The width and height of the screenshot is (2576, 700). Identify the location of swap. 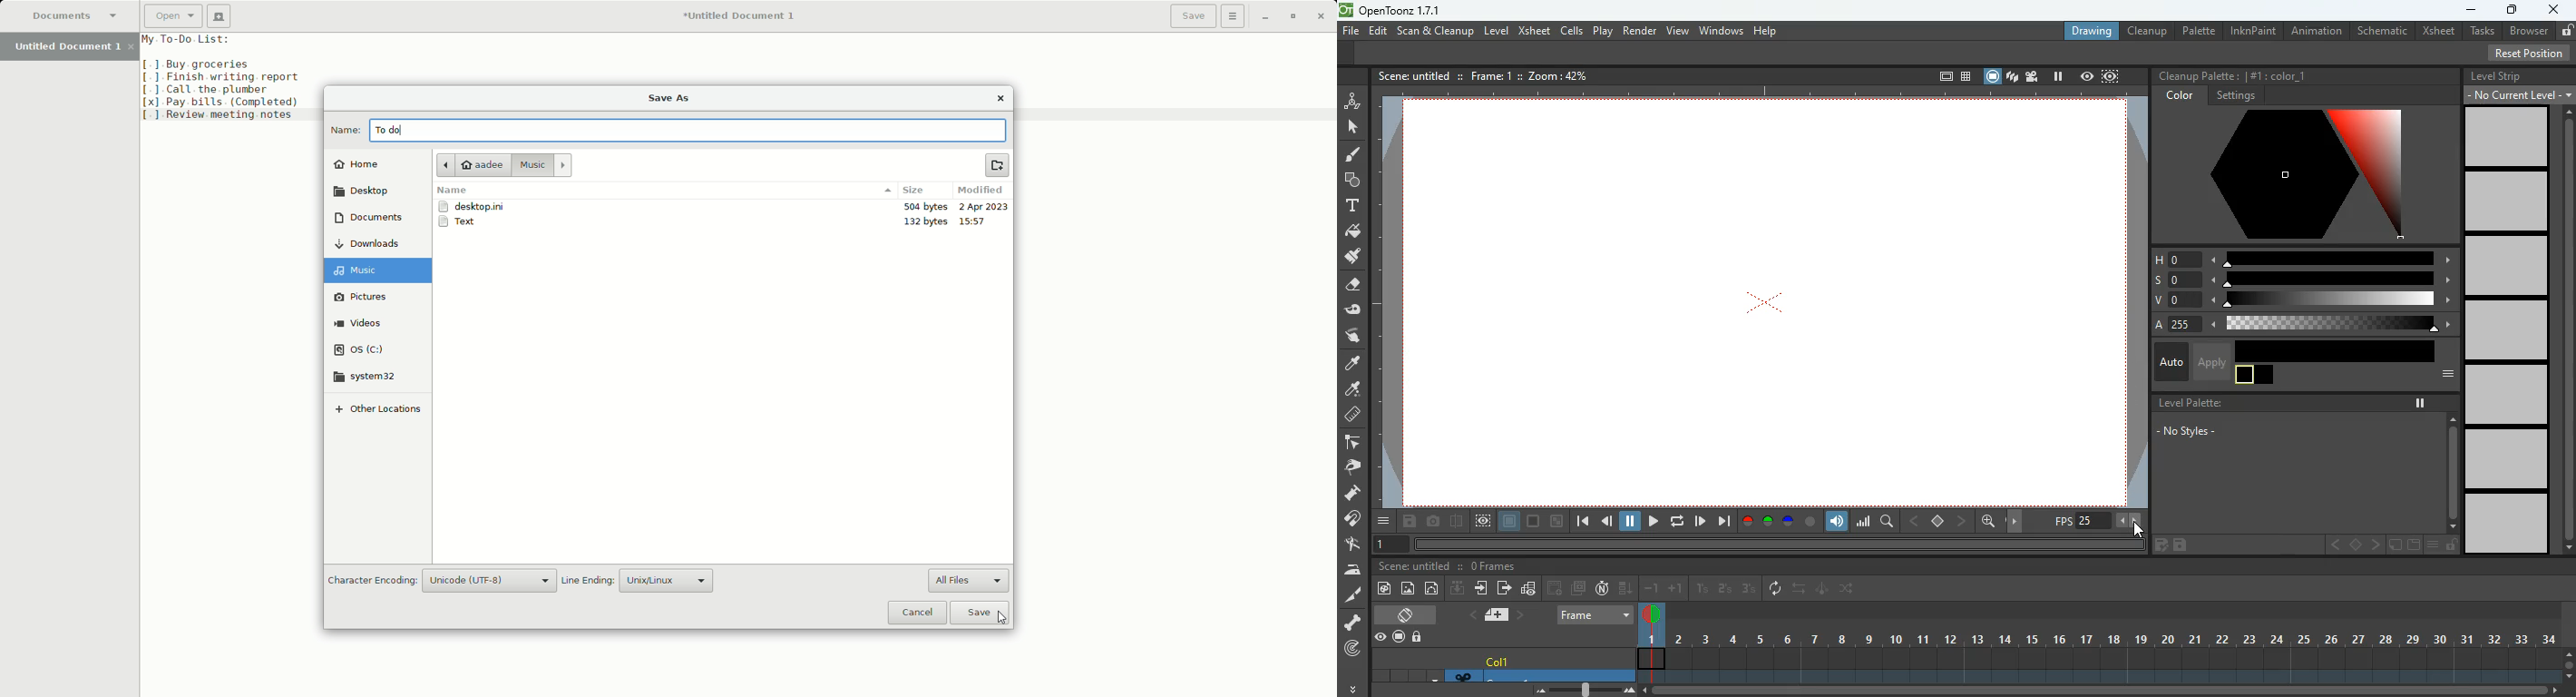
(1800, 588).